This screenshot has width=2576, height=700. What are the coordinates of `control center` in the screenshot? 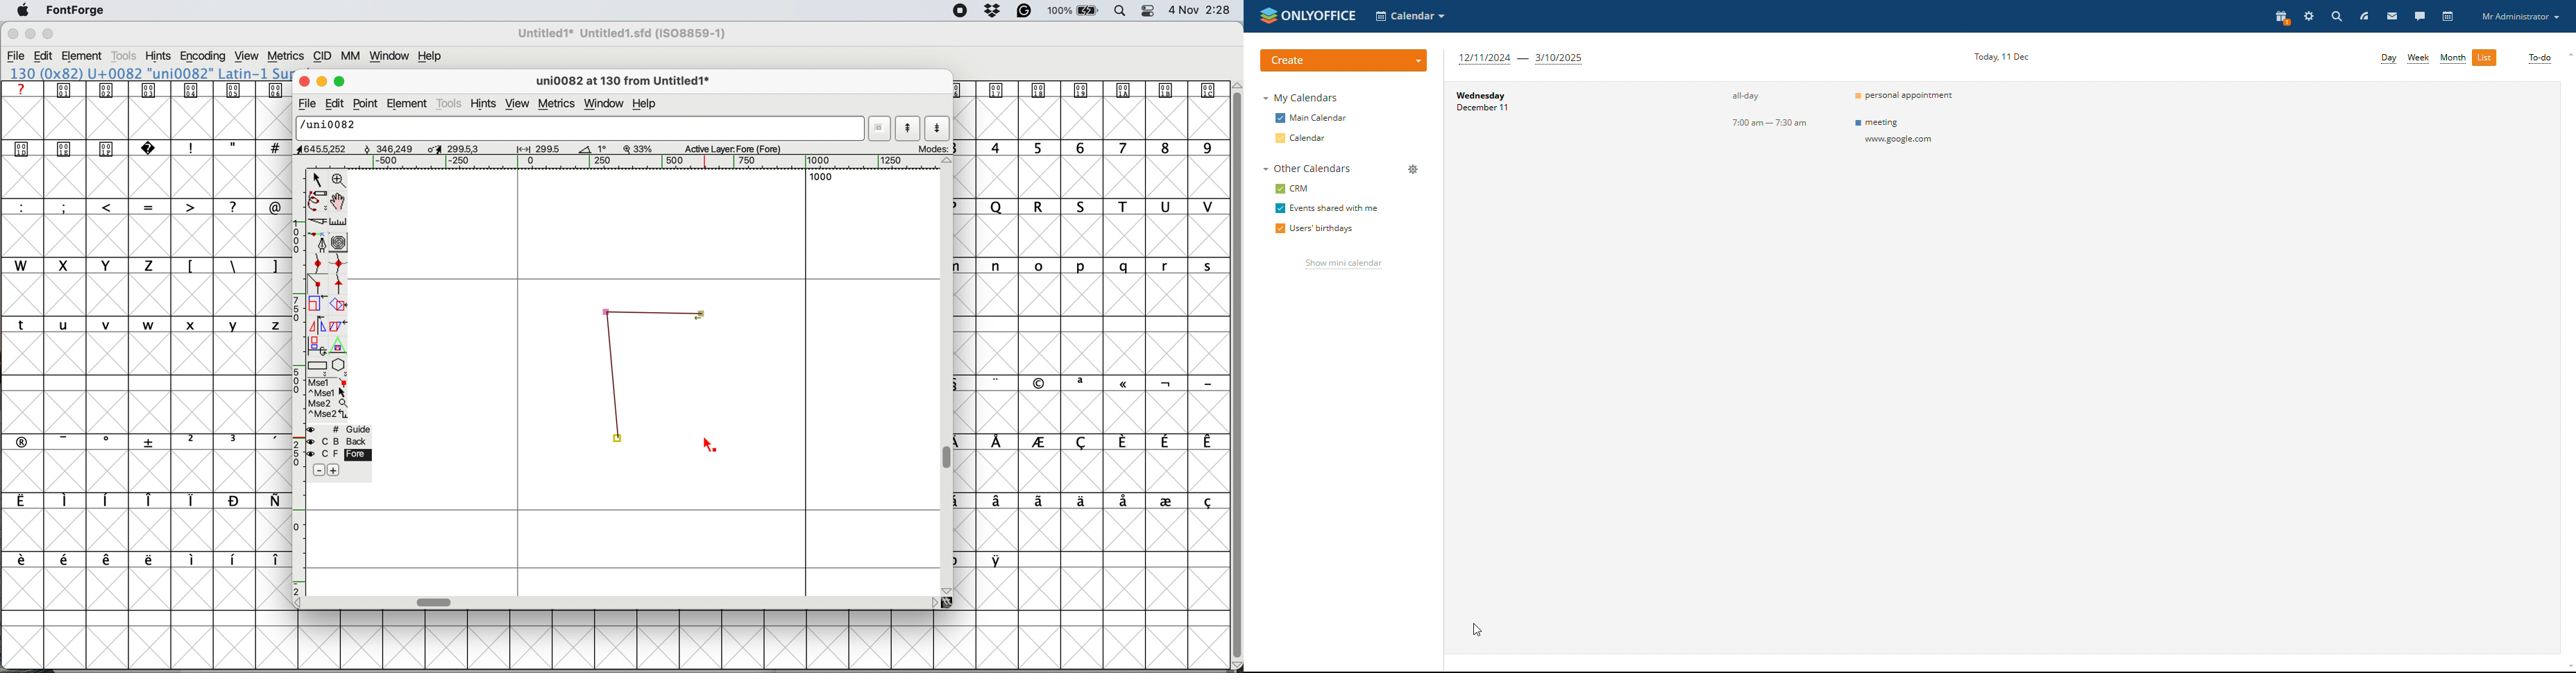 It's located at (1148, 10).